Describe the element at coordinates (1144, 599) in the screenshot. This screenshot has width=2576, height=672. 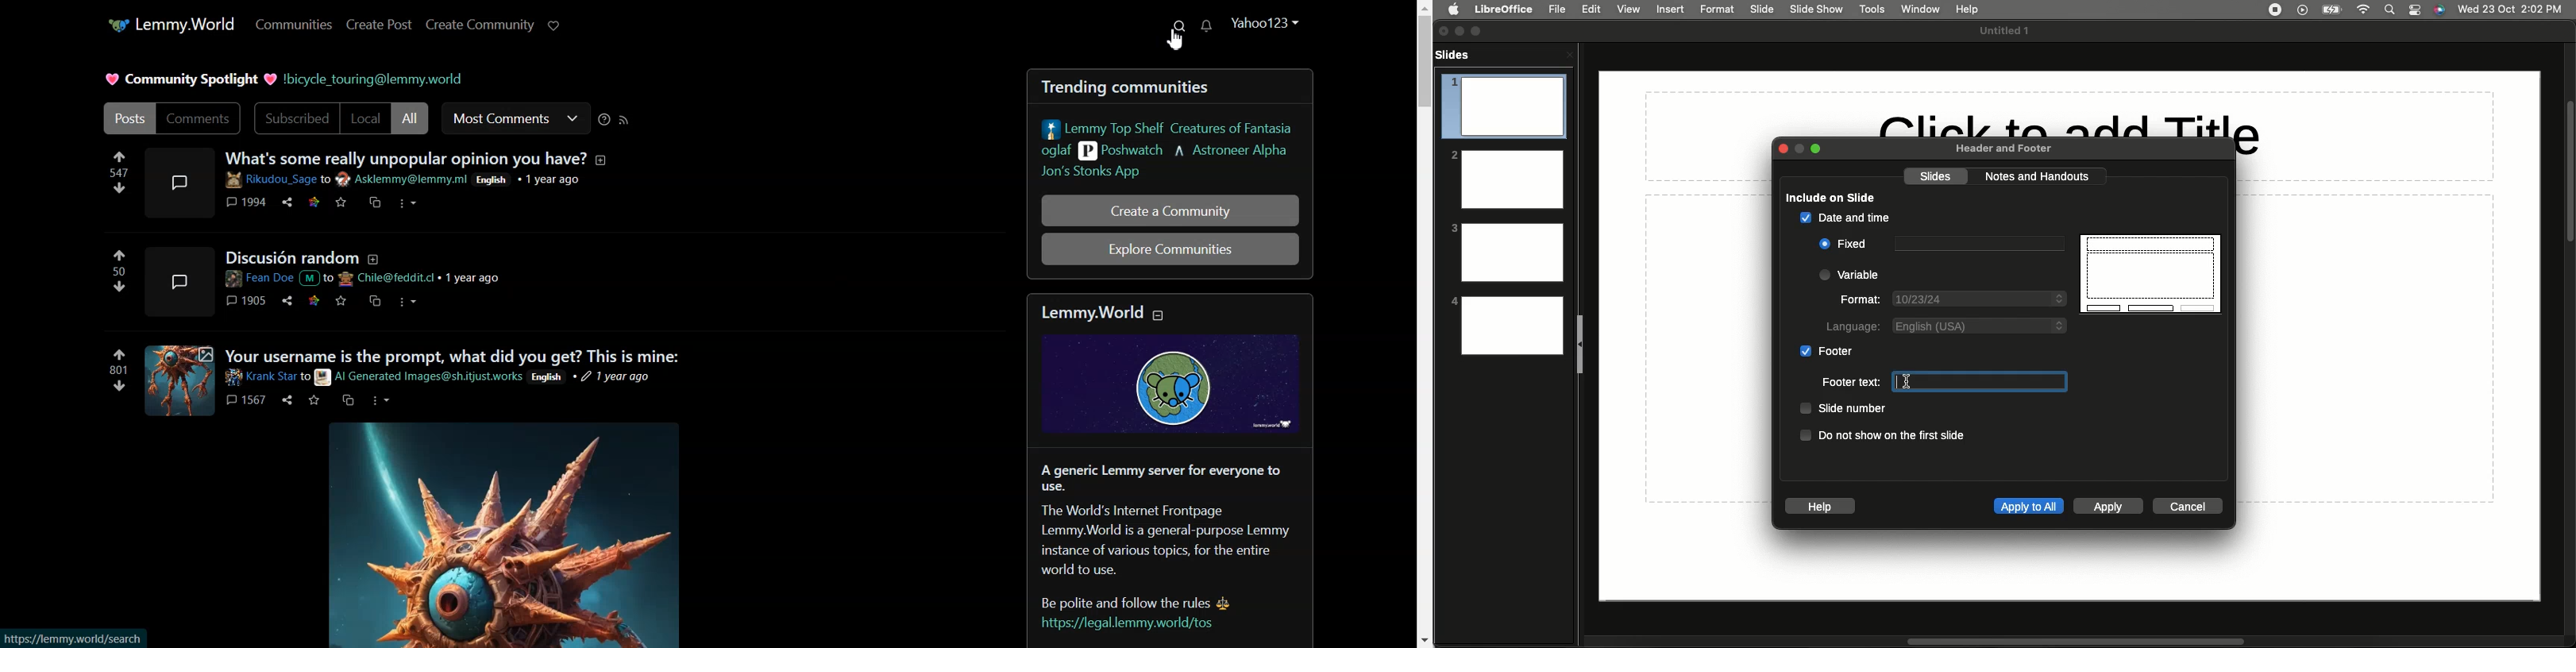
I see `Be polite and follow the rules` at that location.